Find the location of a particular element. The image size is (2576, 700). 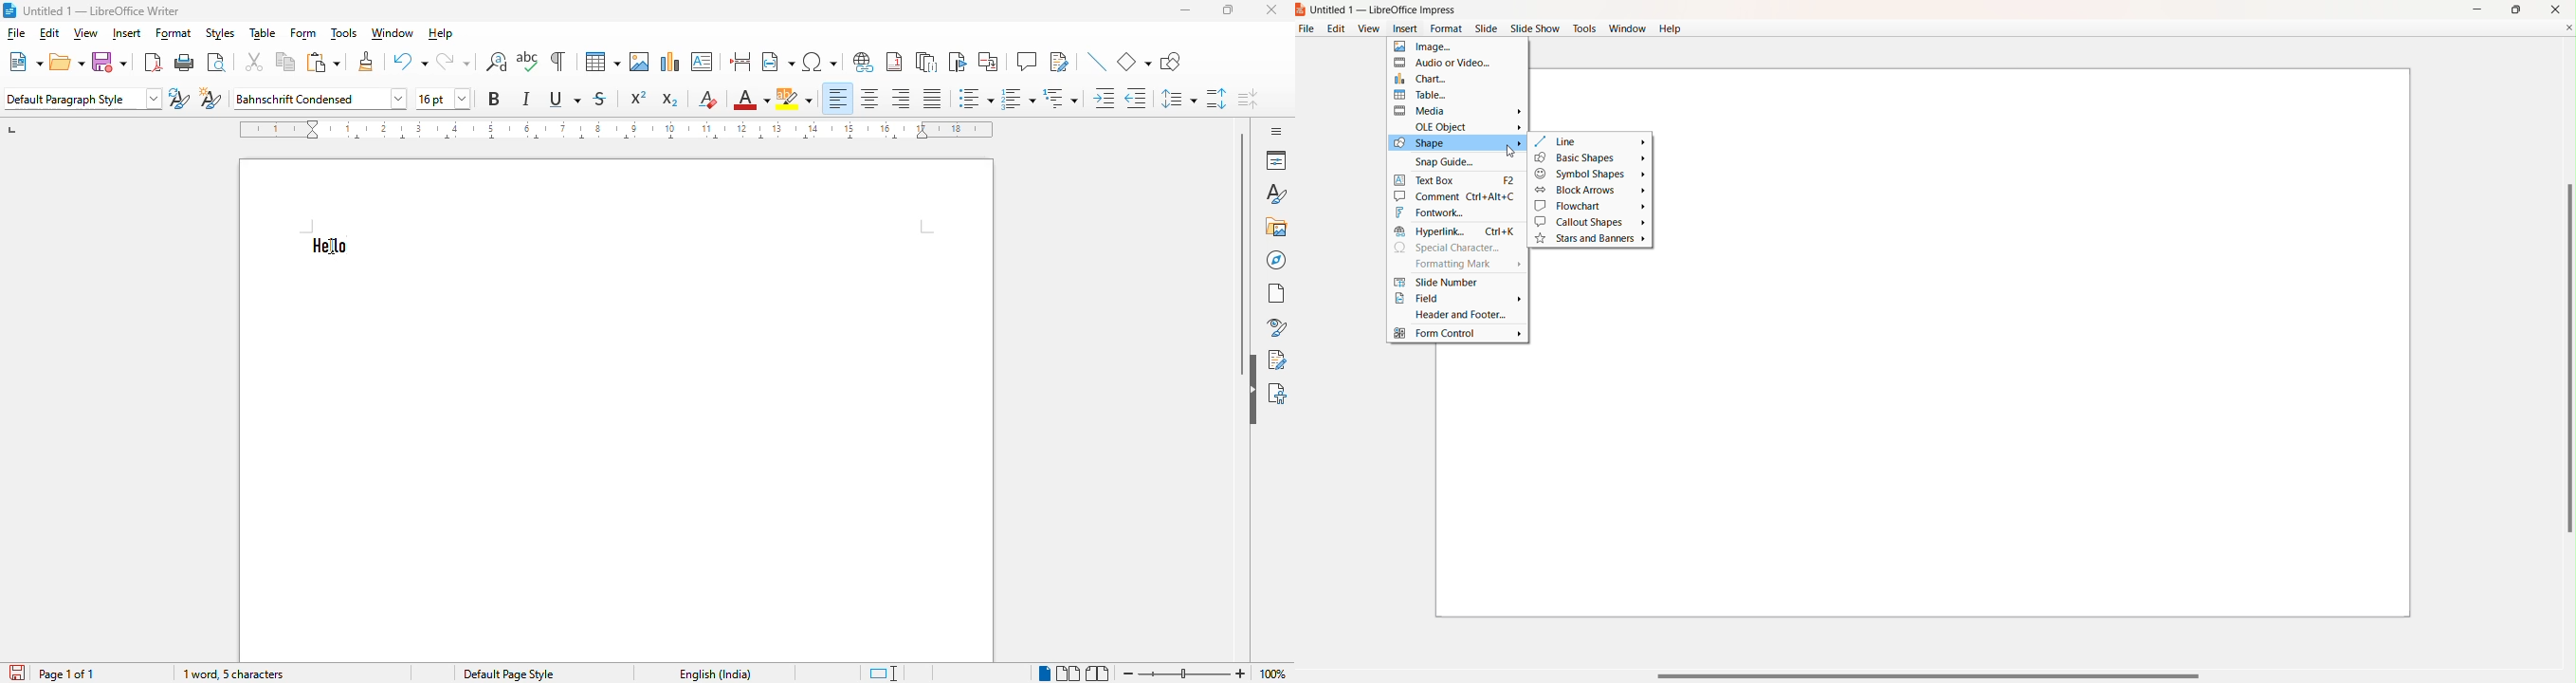

Basic Shapes is located at coordinates (1590, 157).